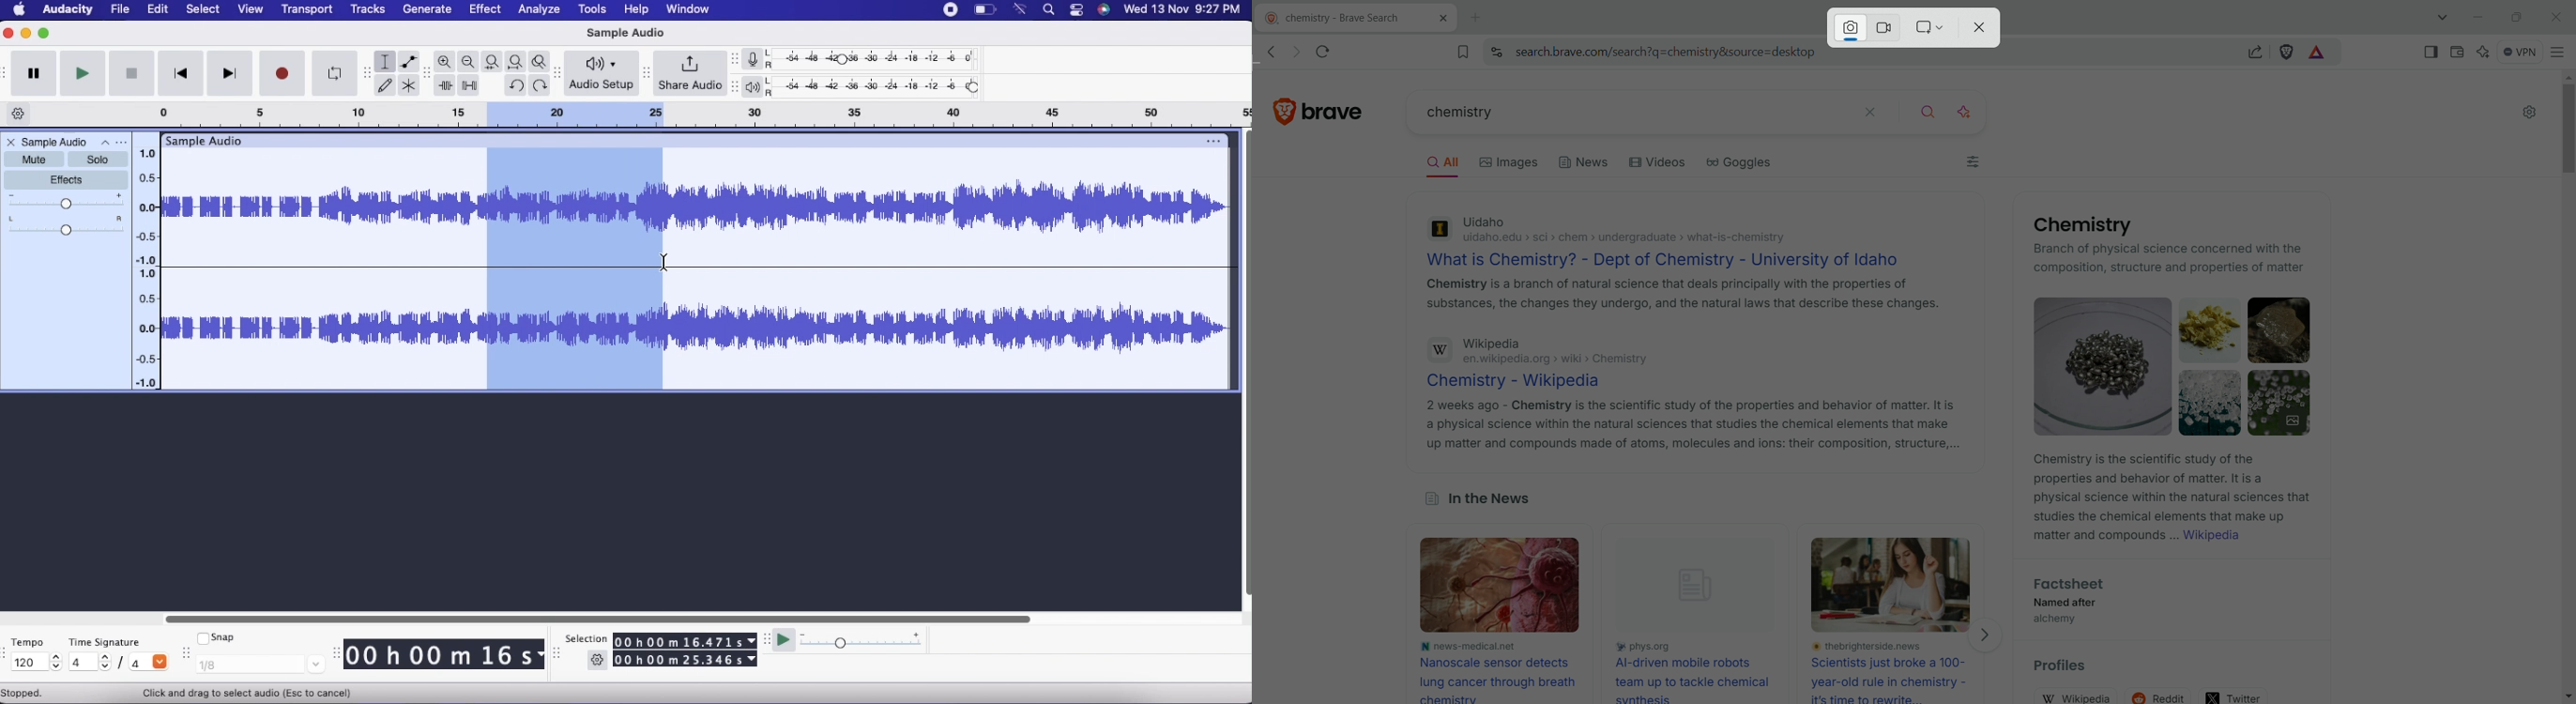 The height and width of the screenshot is (728, 2576). Describe the element at coordinates (410, 86) in the screenshot. I see `Multi-tool` at that location.